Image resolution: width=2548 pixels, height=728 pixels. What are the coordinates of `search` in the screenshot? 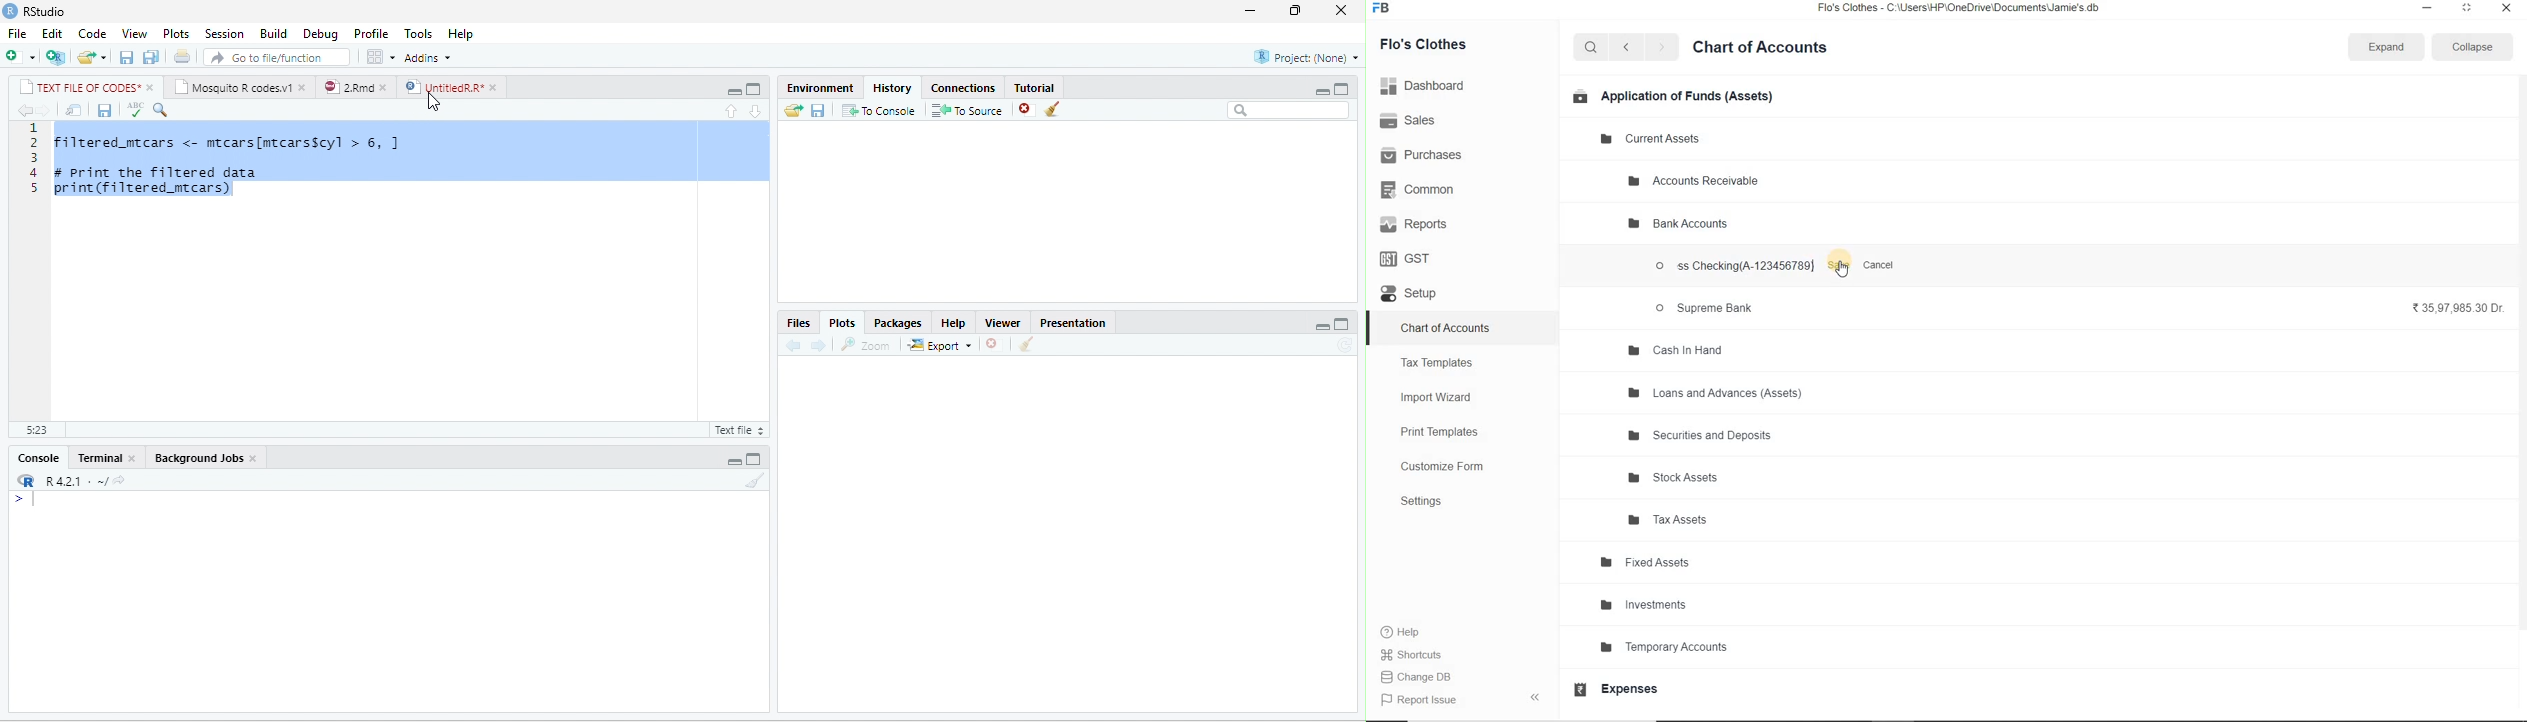 It's located at (1591, 48).